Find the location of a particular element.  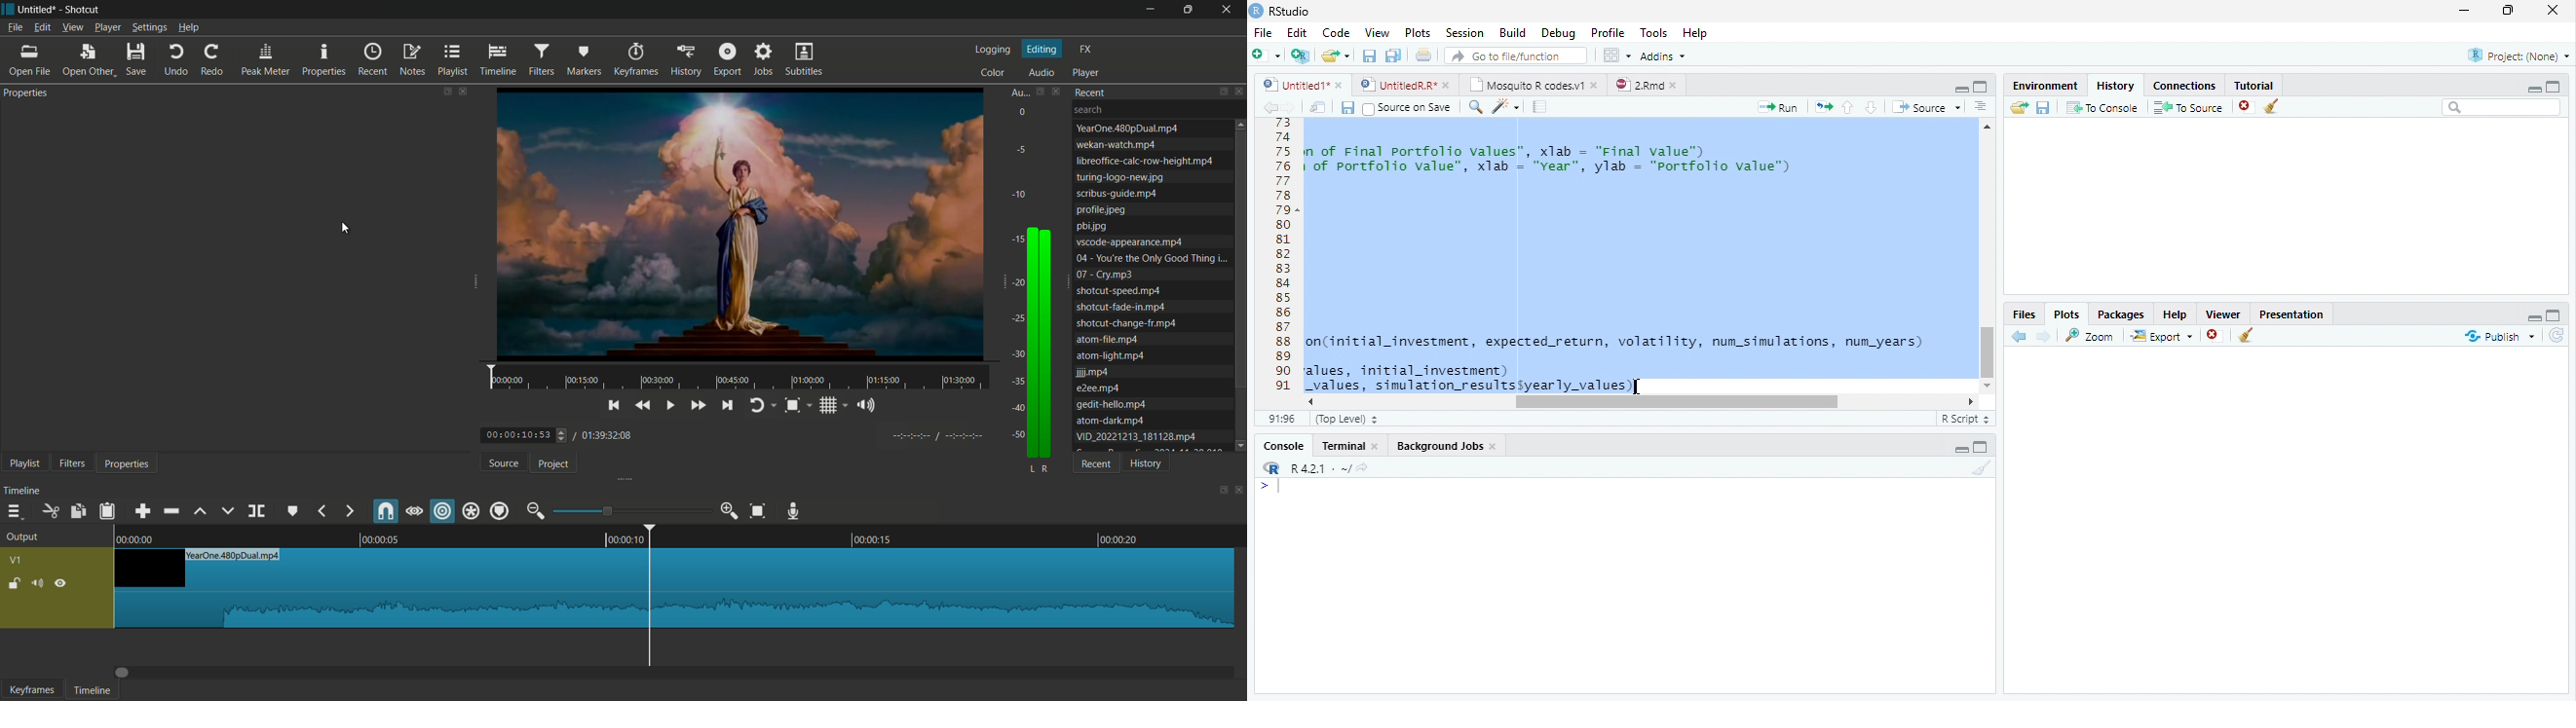

redo is located at coordinates (212, 61).